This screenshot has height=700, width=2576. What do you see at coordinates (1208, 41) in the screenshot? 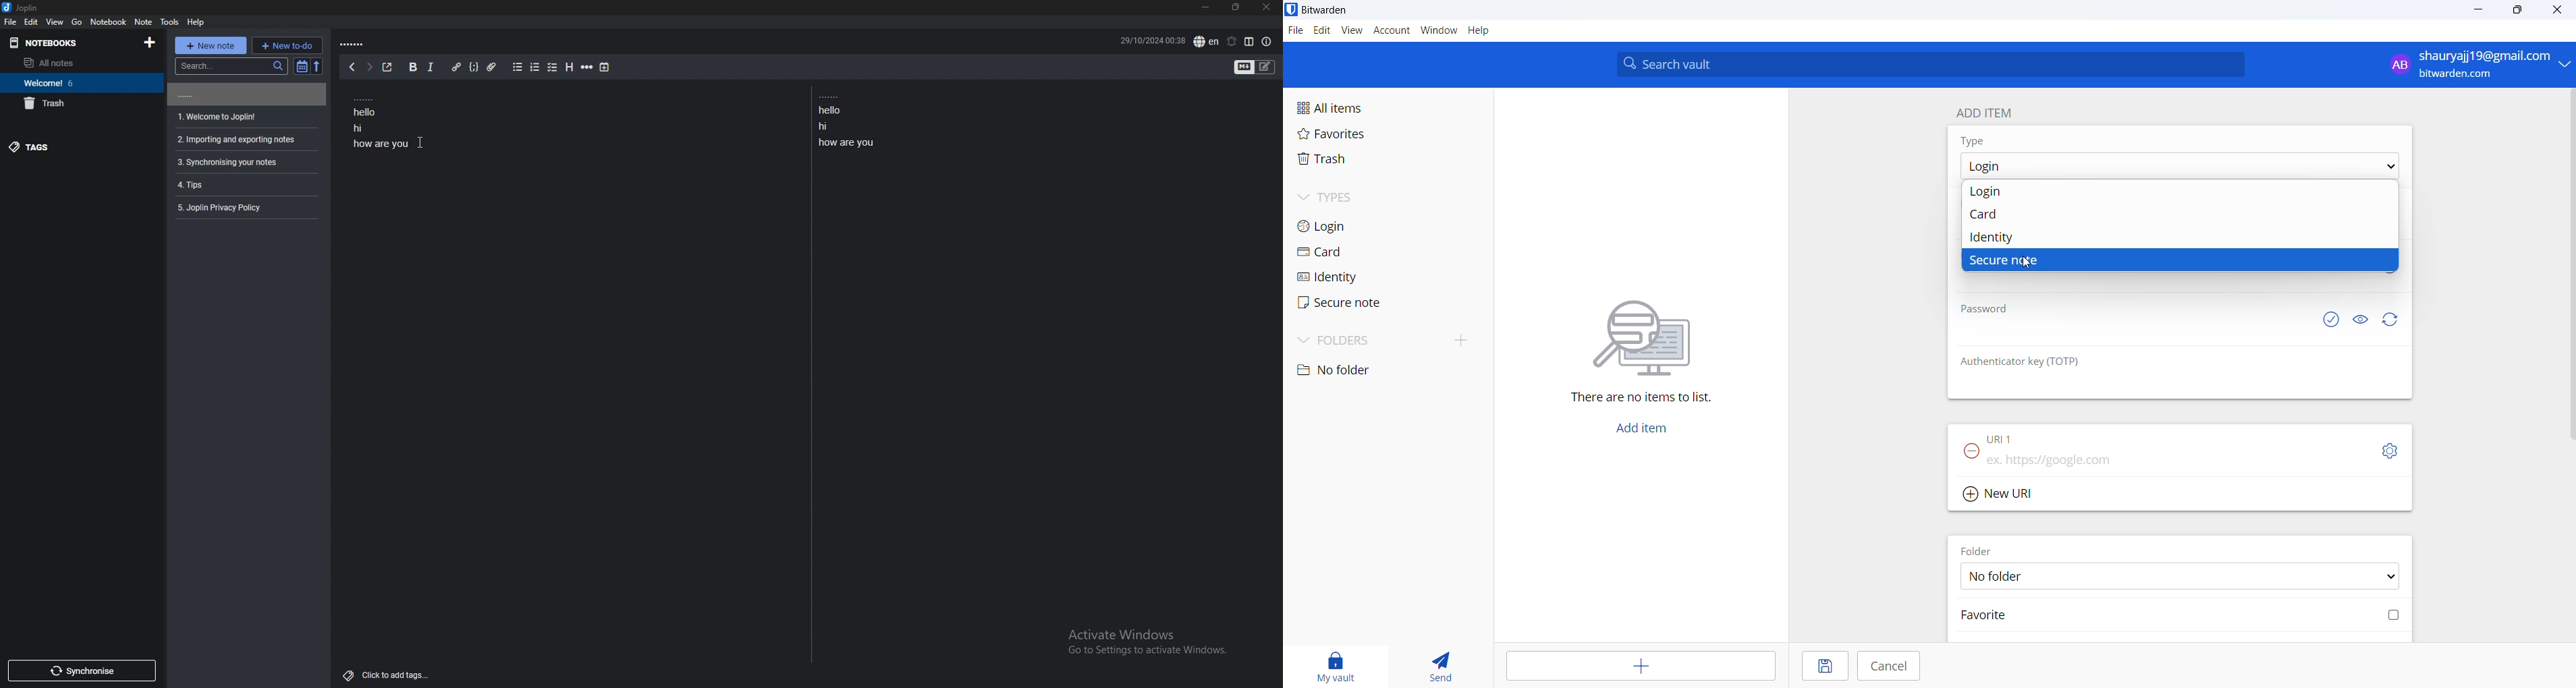
I see `spell check` at bounding box center [1208, 41].